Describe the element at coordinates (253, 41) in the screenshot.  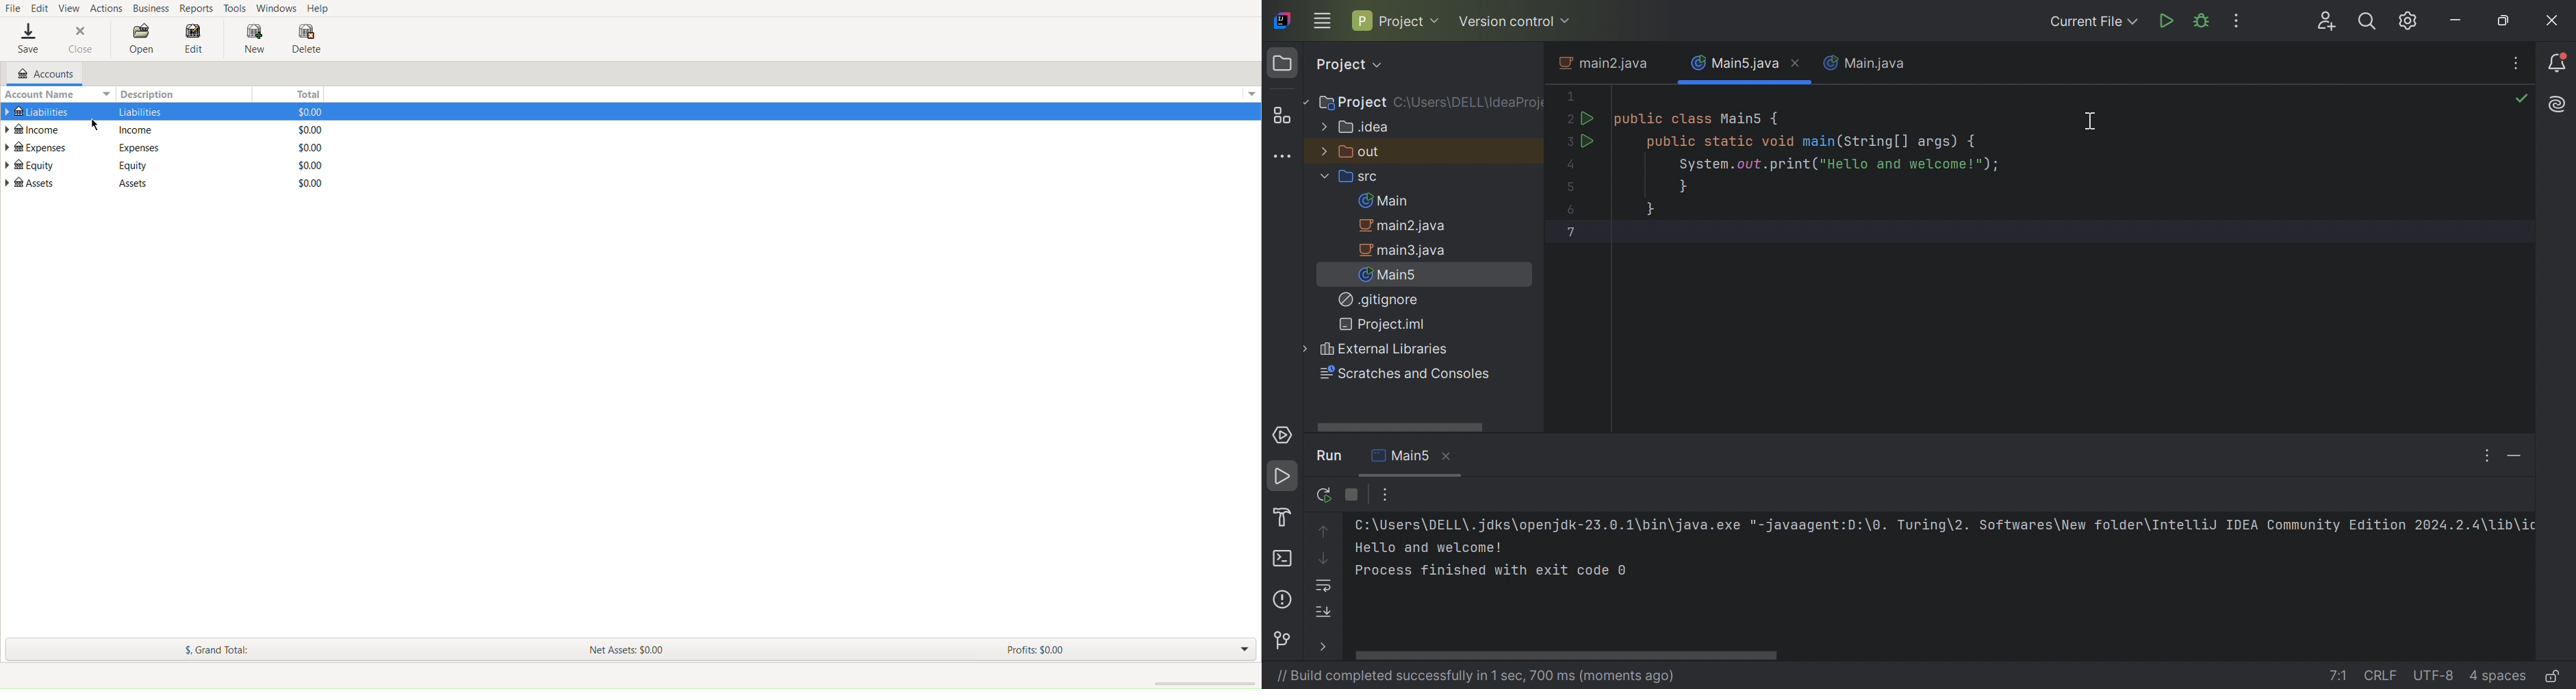
I see `New` at that location.